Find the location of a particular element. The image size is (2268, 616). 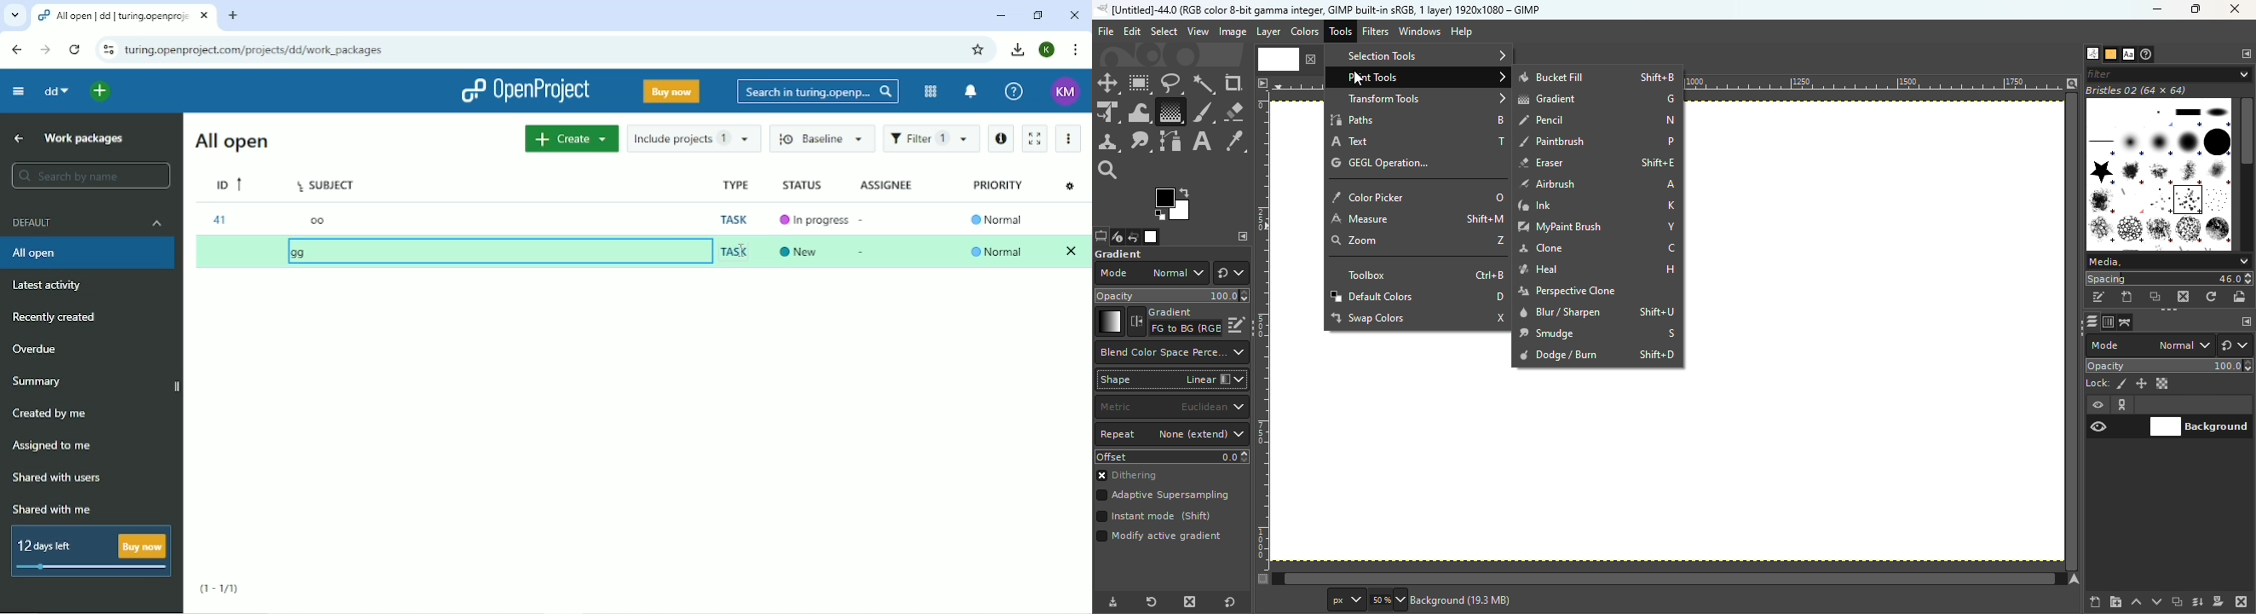

Lower this layer one step in the layer stack is located at coordinates (2157, 602).